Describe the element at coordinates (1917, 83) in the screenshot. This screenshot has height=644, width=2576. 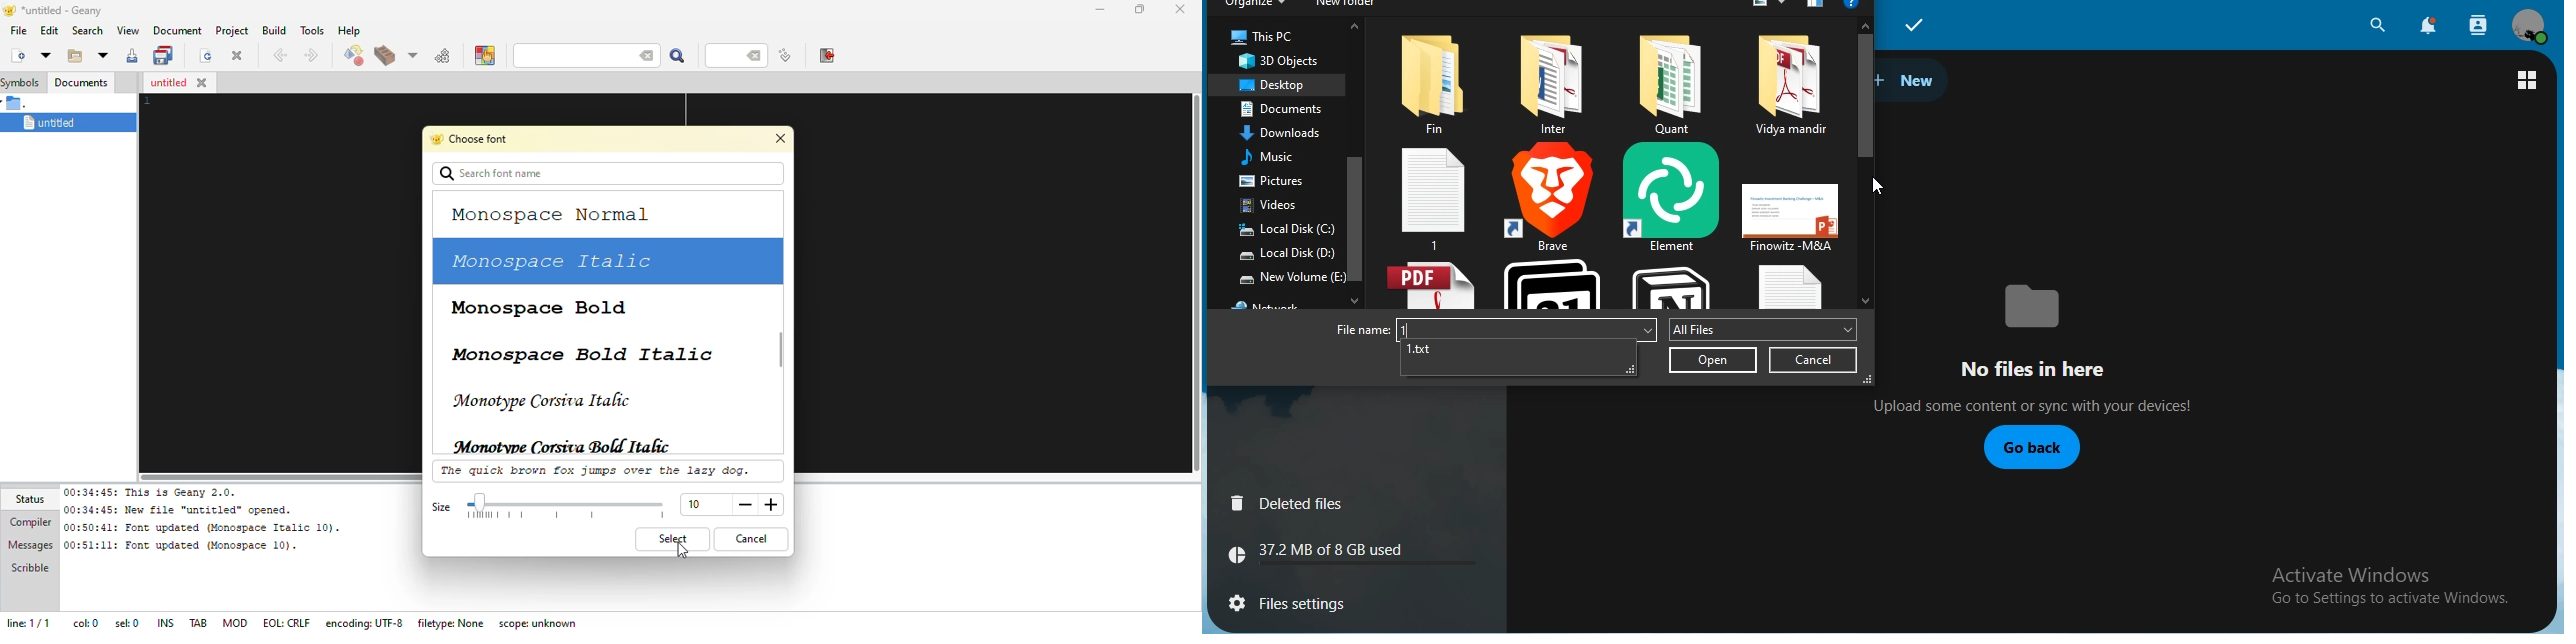
I see `new` at that location.